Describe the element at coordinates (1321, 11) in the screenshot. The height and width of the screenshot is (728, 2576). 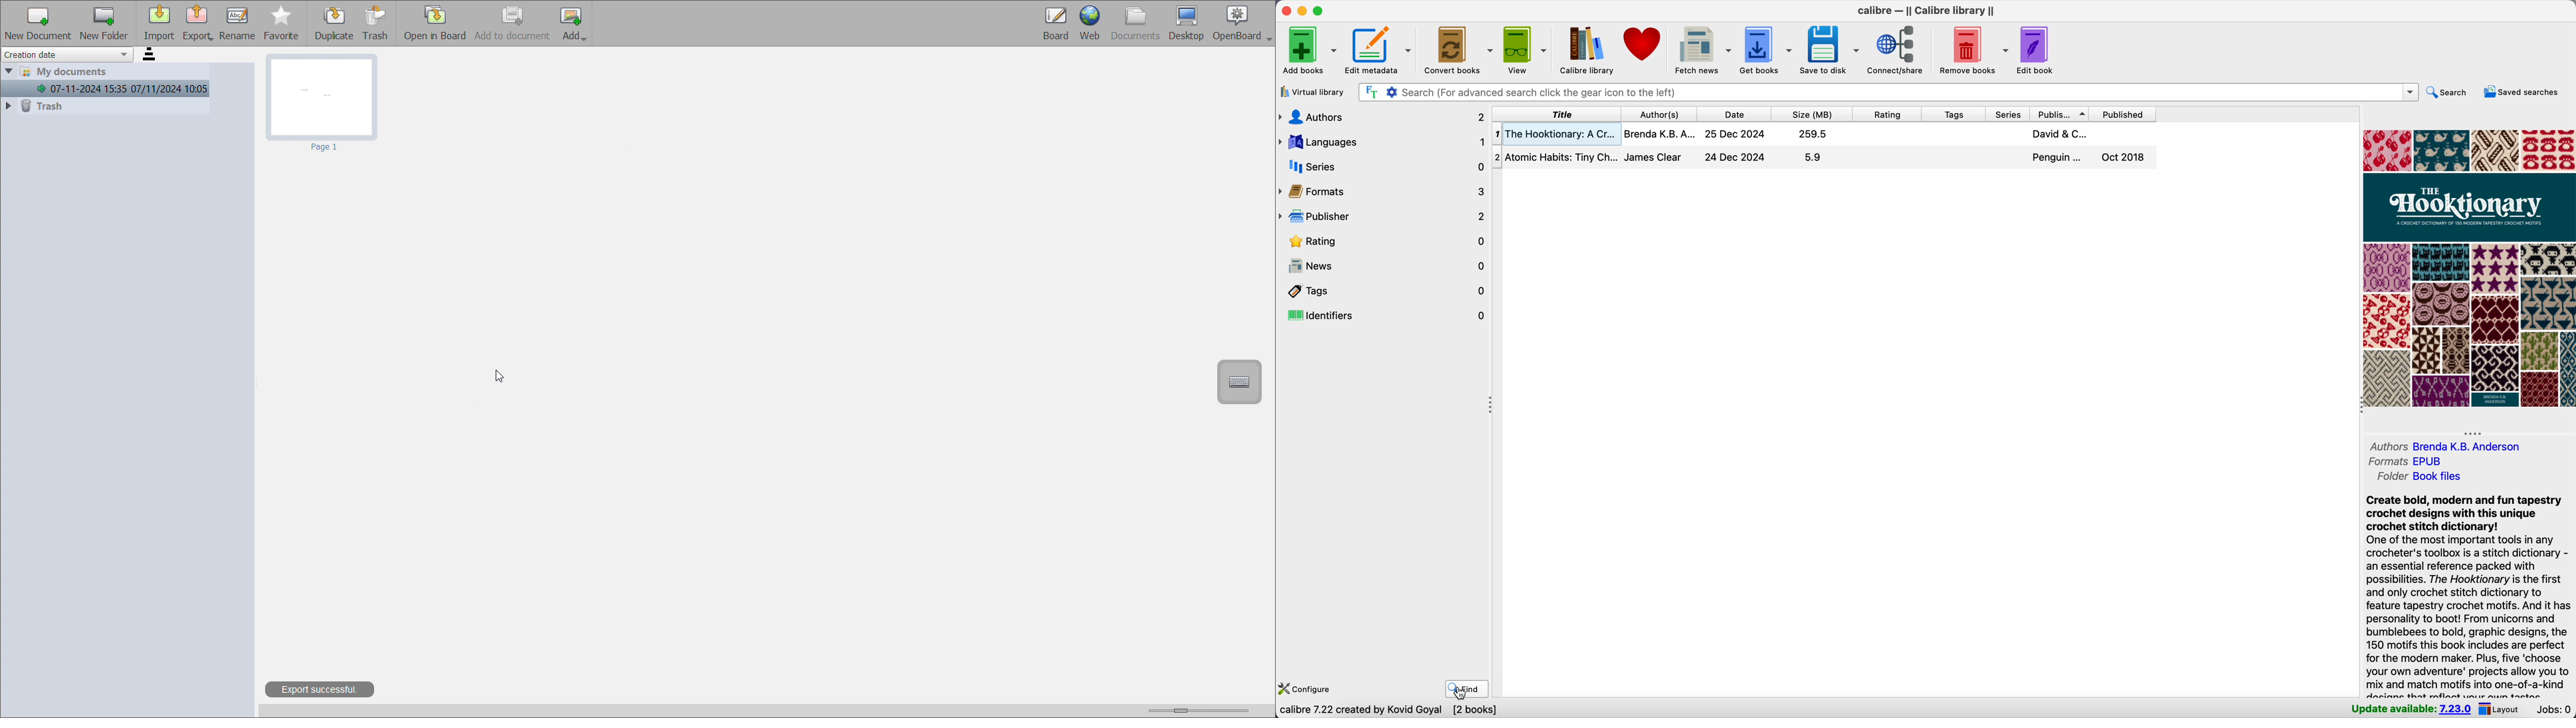
I see `maximize` at that location.